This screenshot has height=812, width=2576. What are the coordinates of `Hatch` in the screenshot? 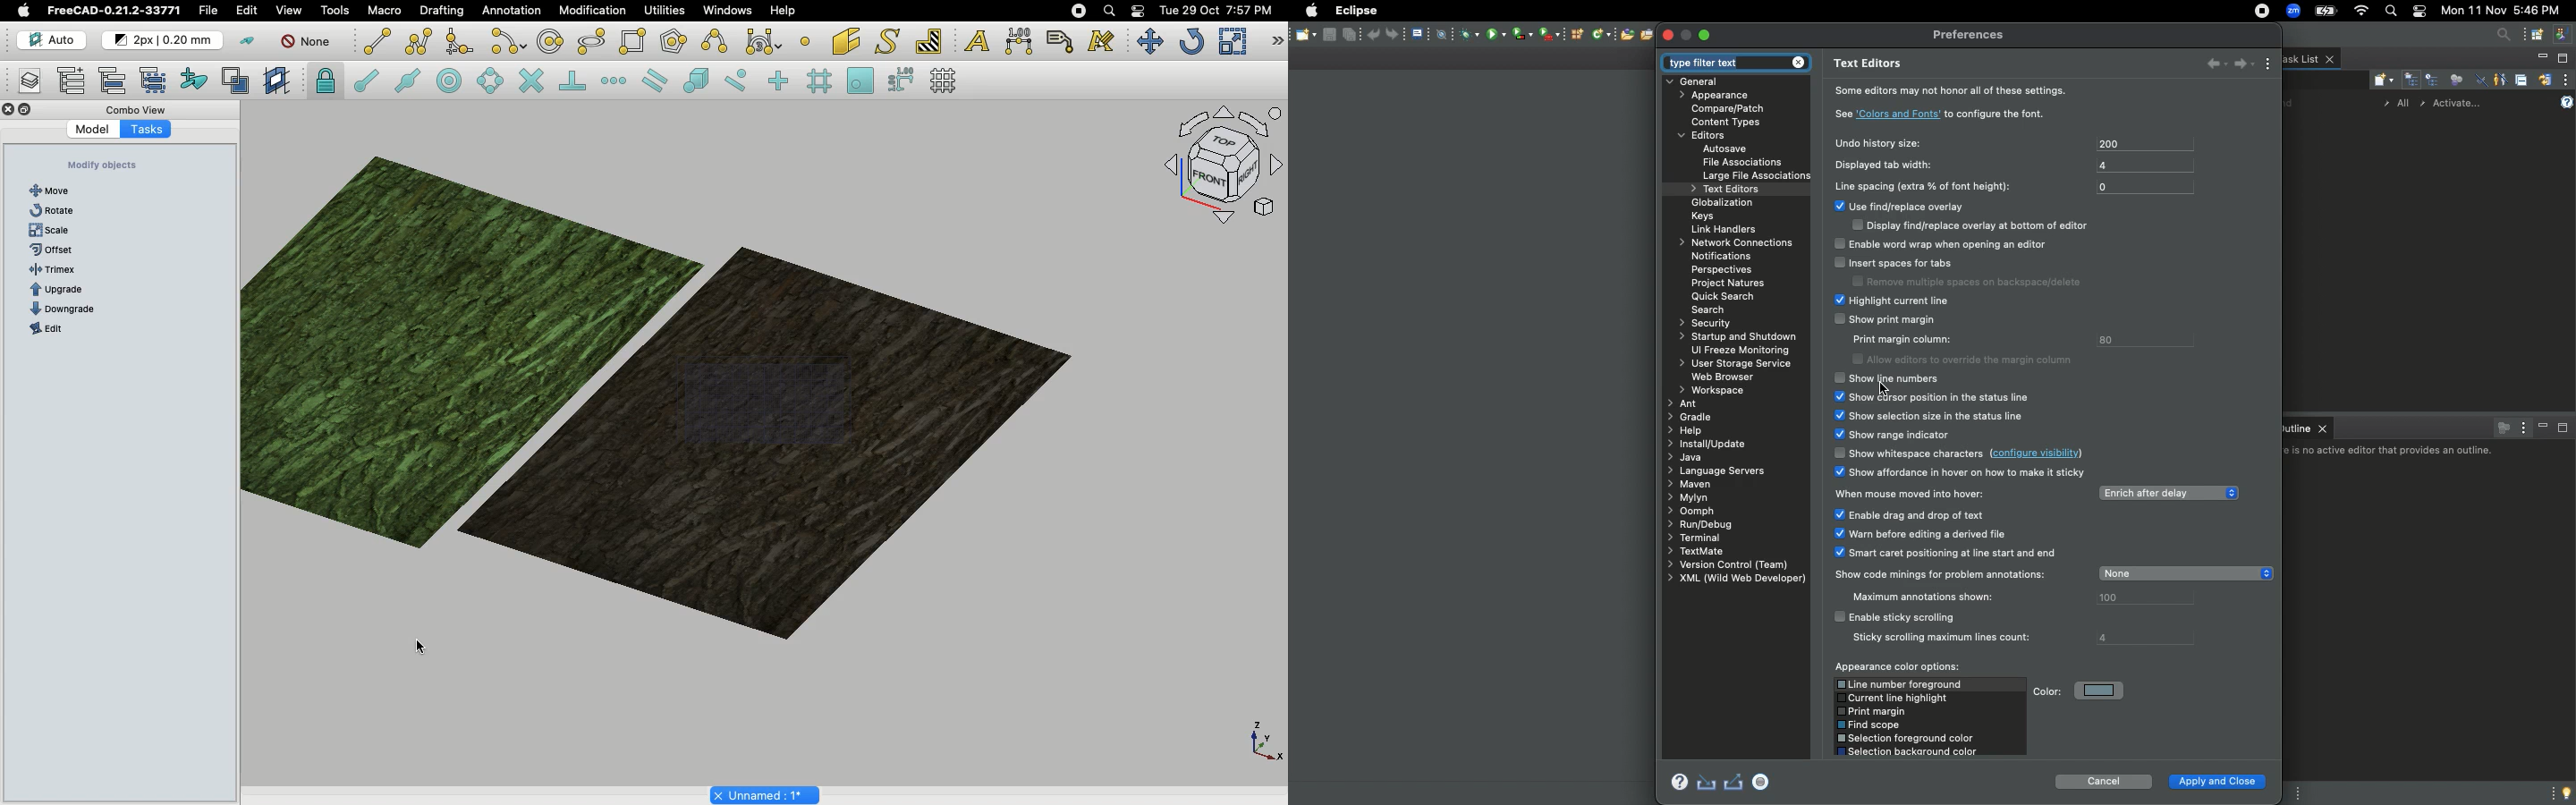 It's located at (929, 41).